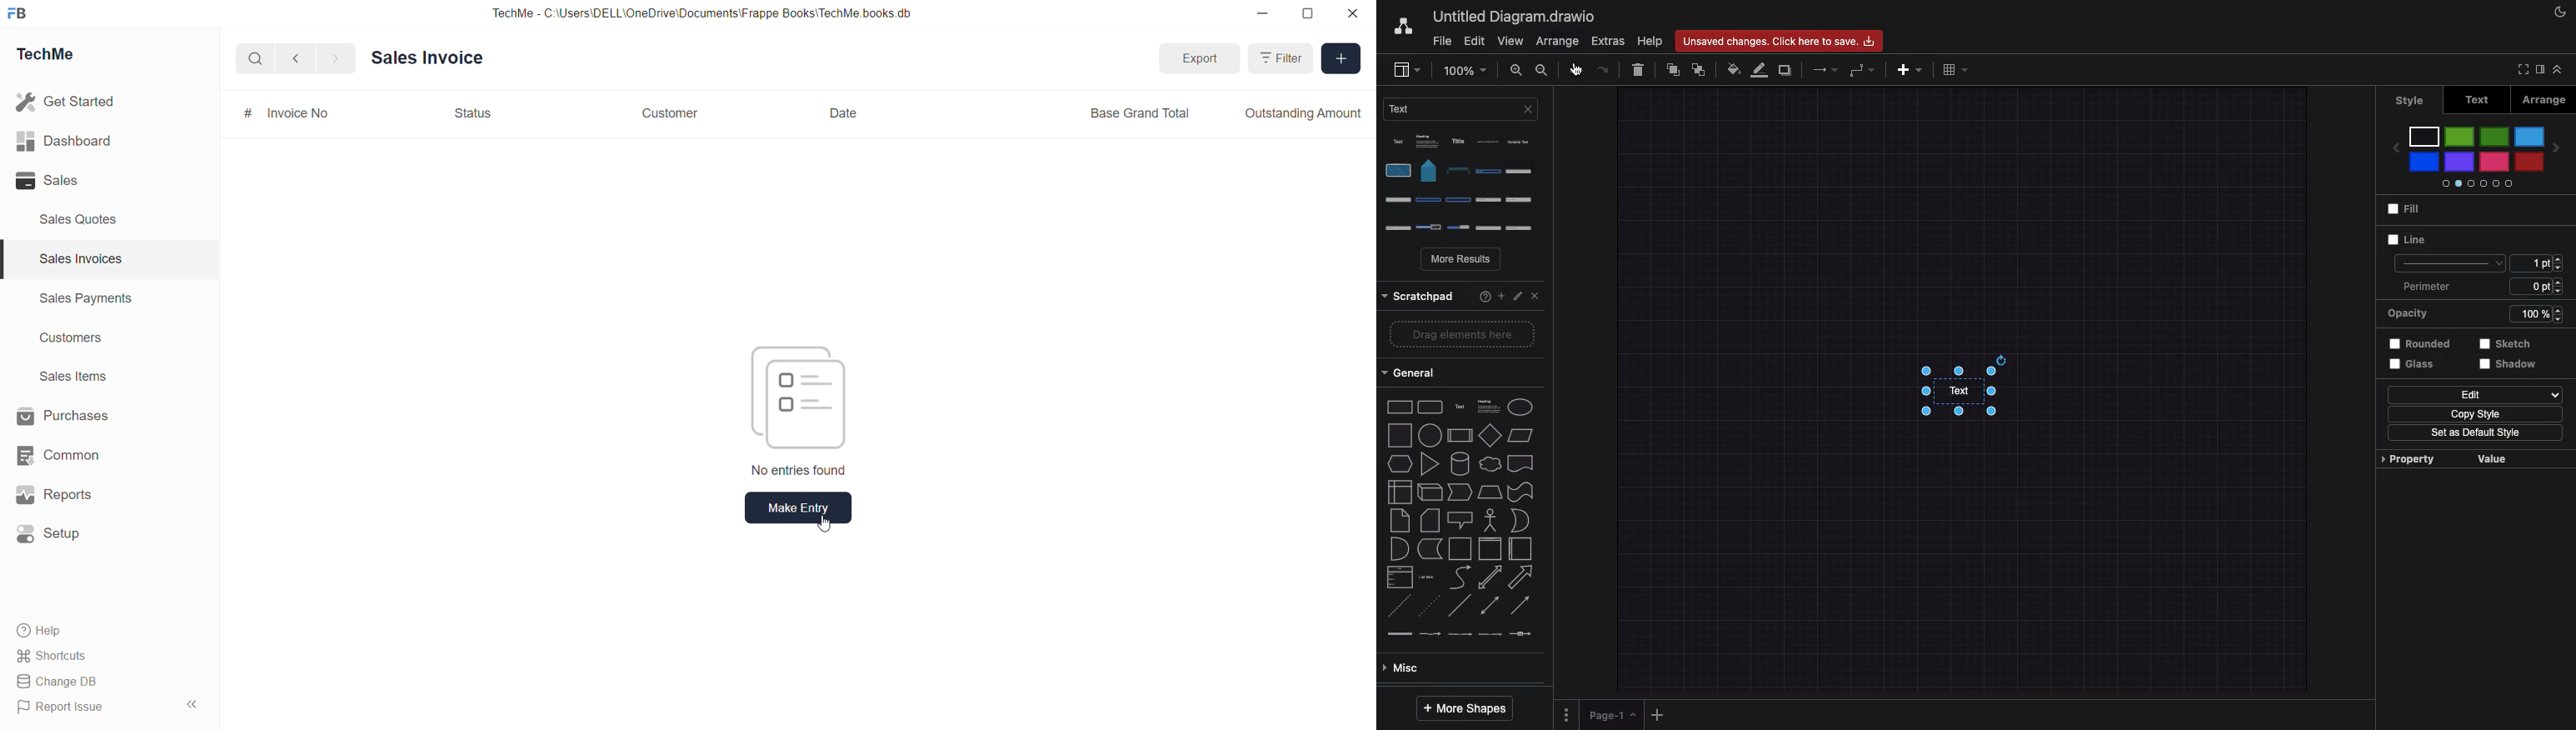  What do you see at coordinates (1517, 292) in the screenshot?
I see `Edit` at bounding box center [1517, 292].